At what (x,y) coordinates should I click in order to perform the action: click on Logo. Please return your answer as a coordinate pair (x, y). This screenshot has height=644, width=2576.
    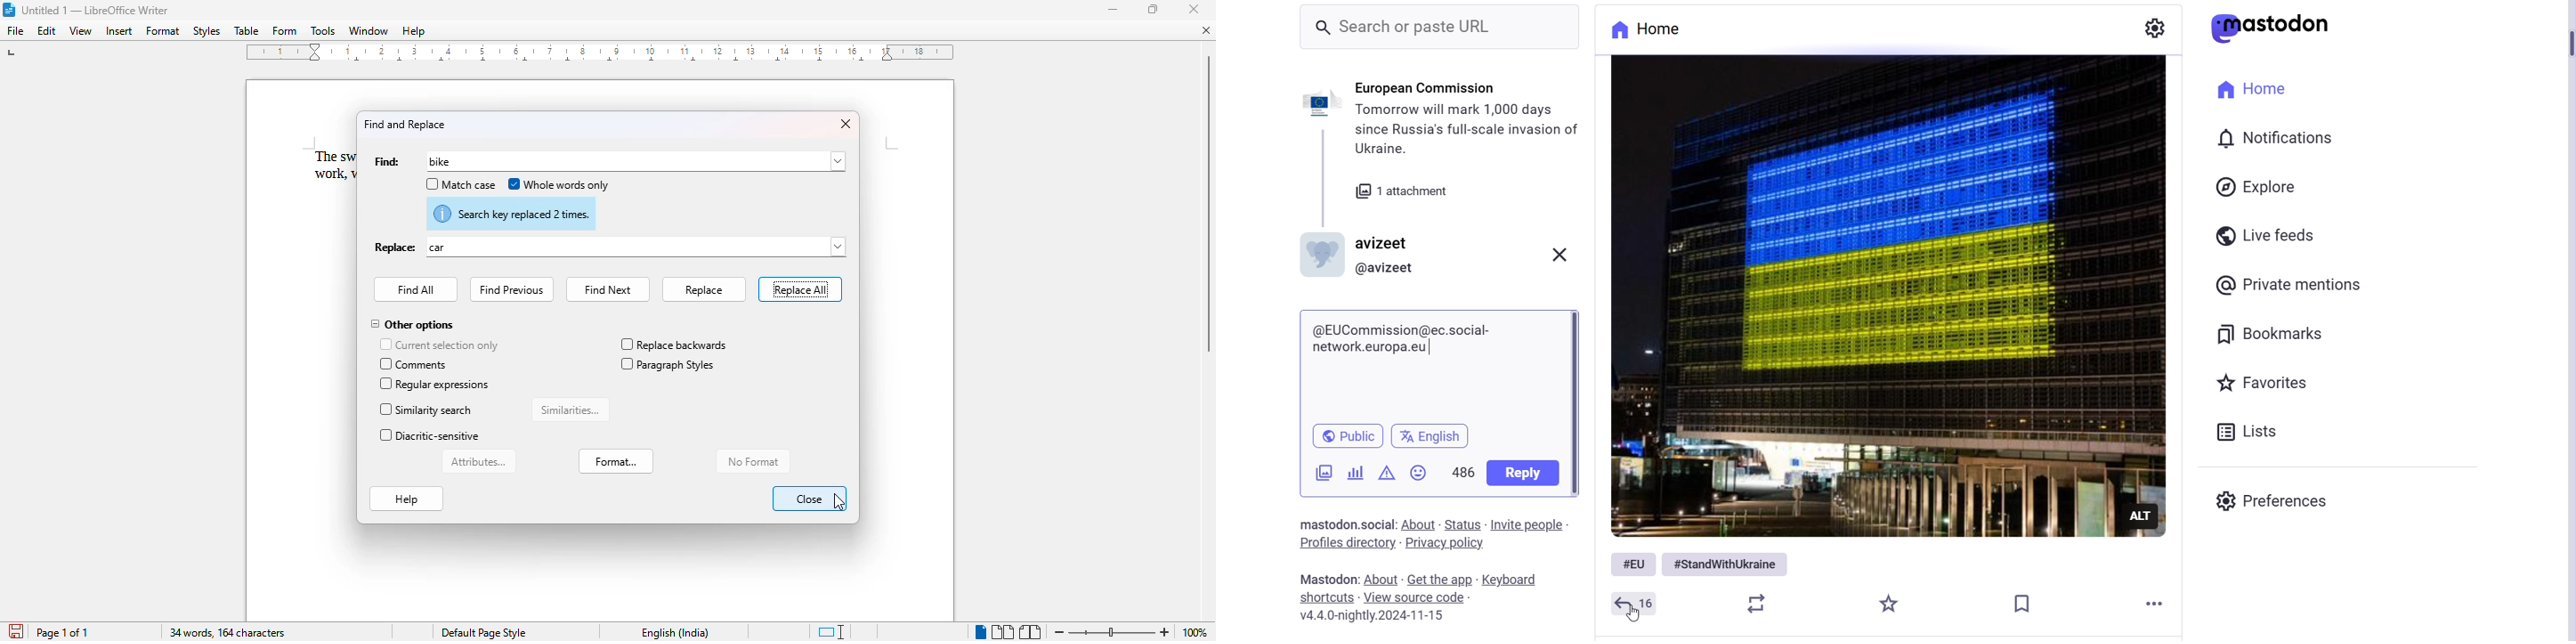
    Looking at the image, I should click on (2274, 28).